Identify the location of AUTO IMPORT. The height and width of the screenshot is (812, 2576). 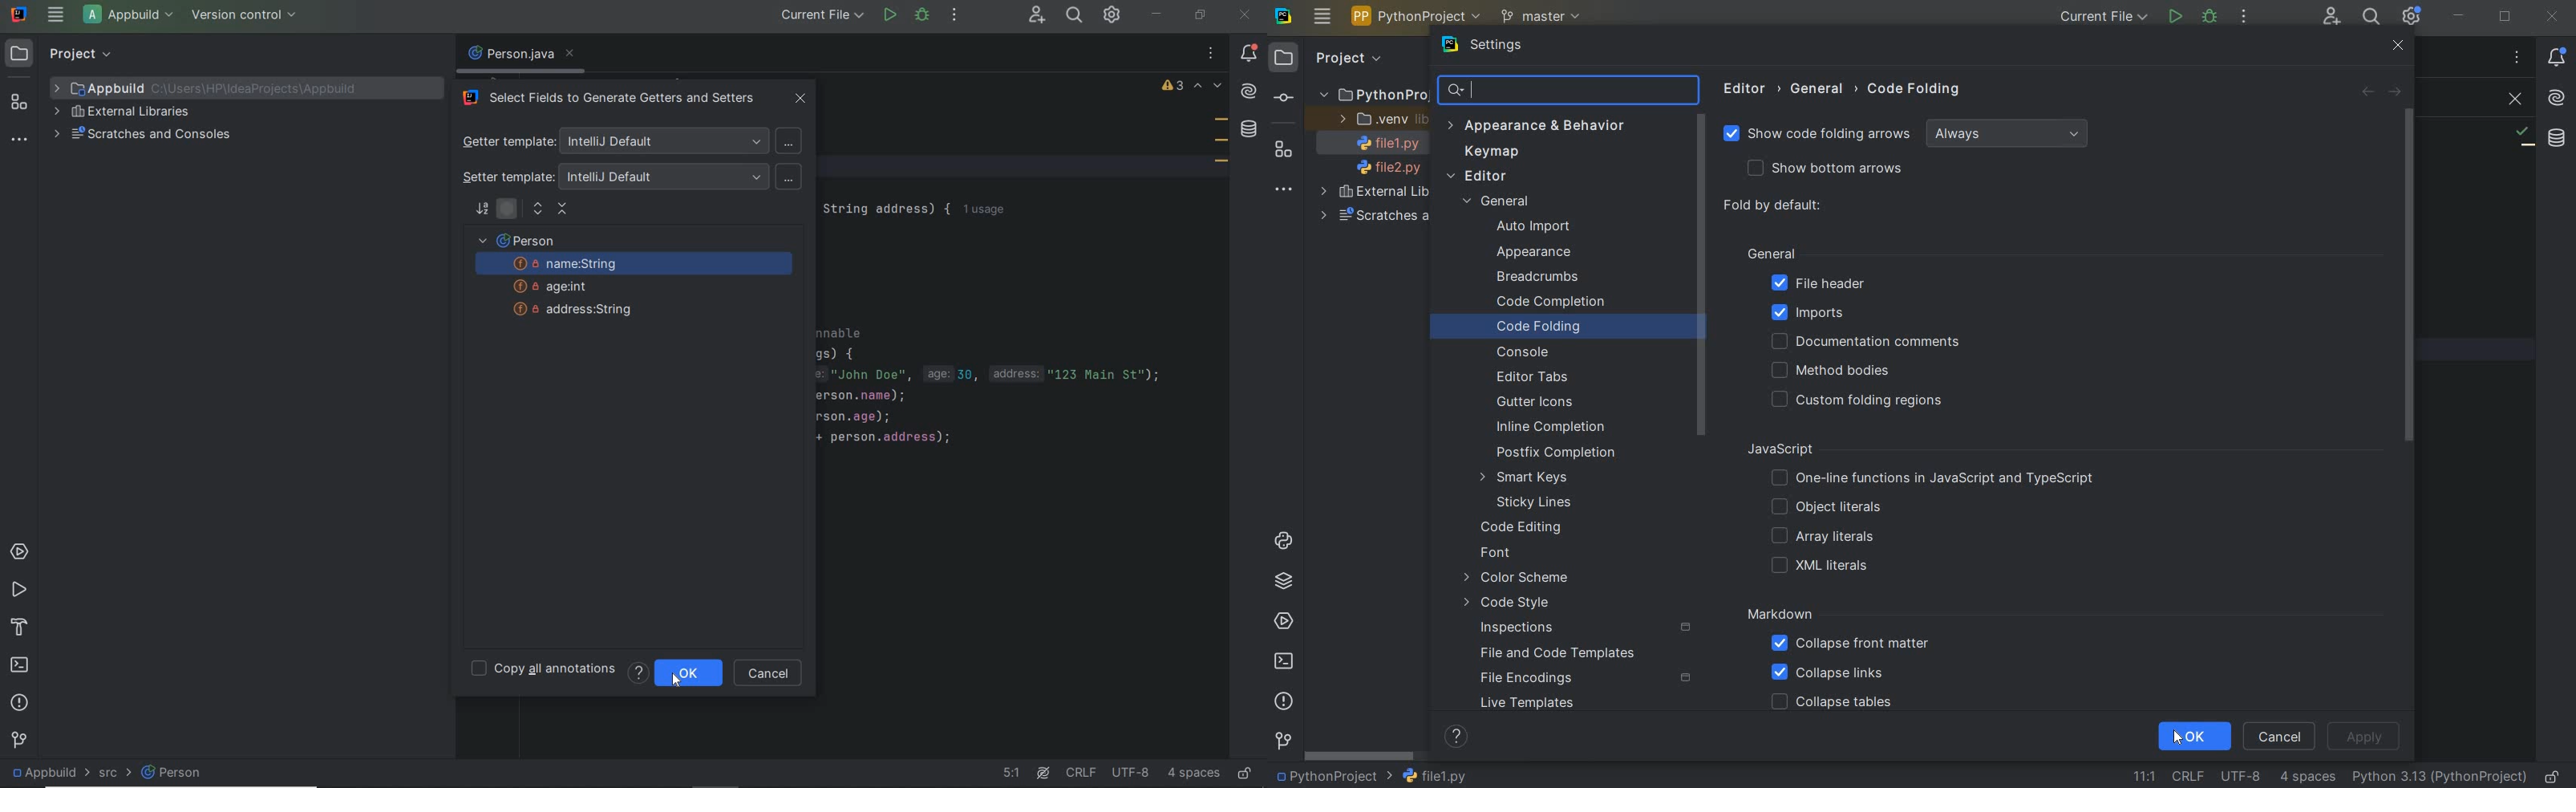
(1533, 227).